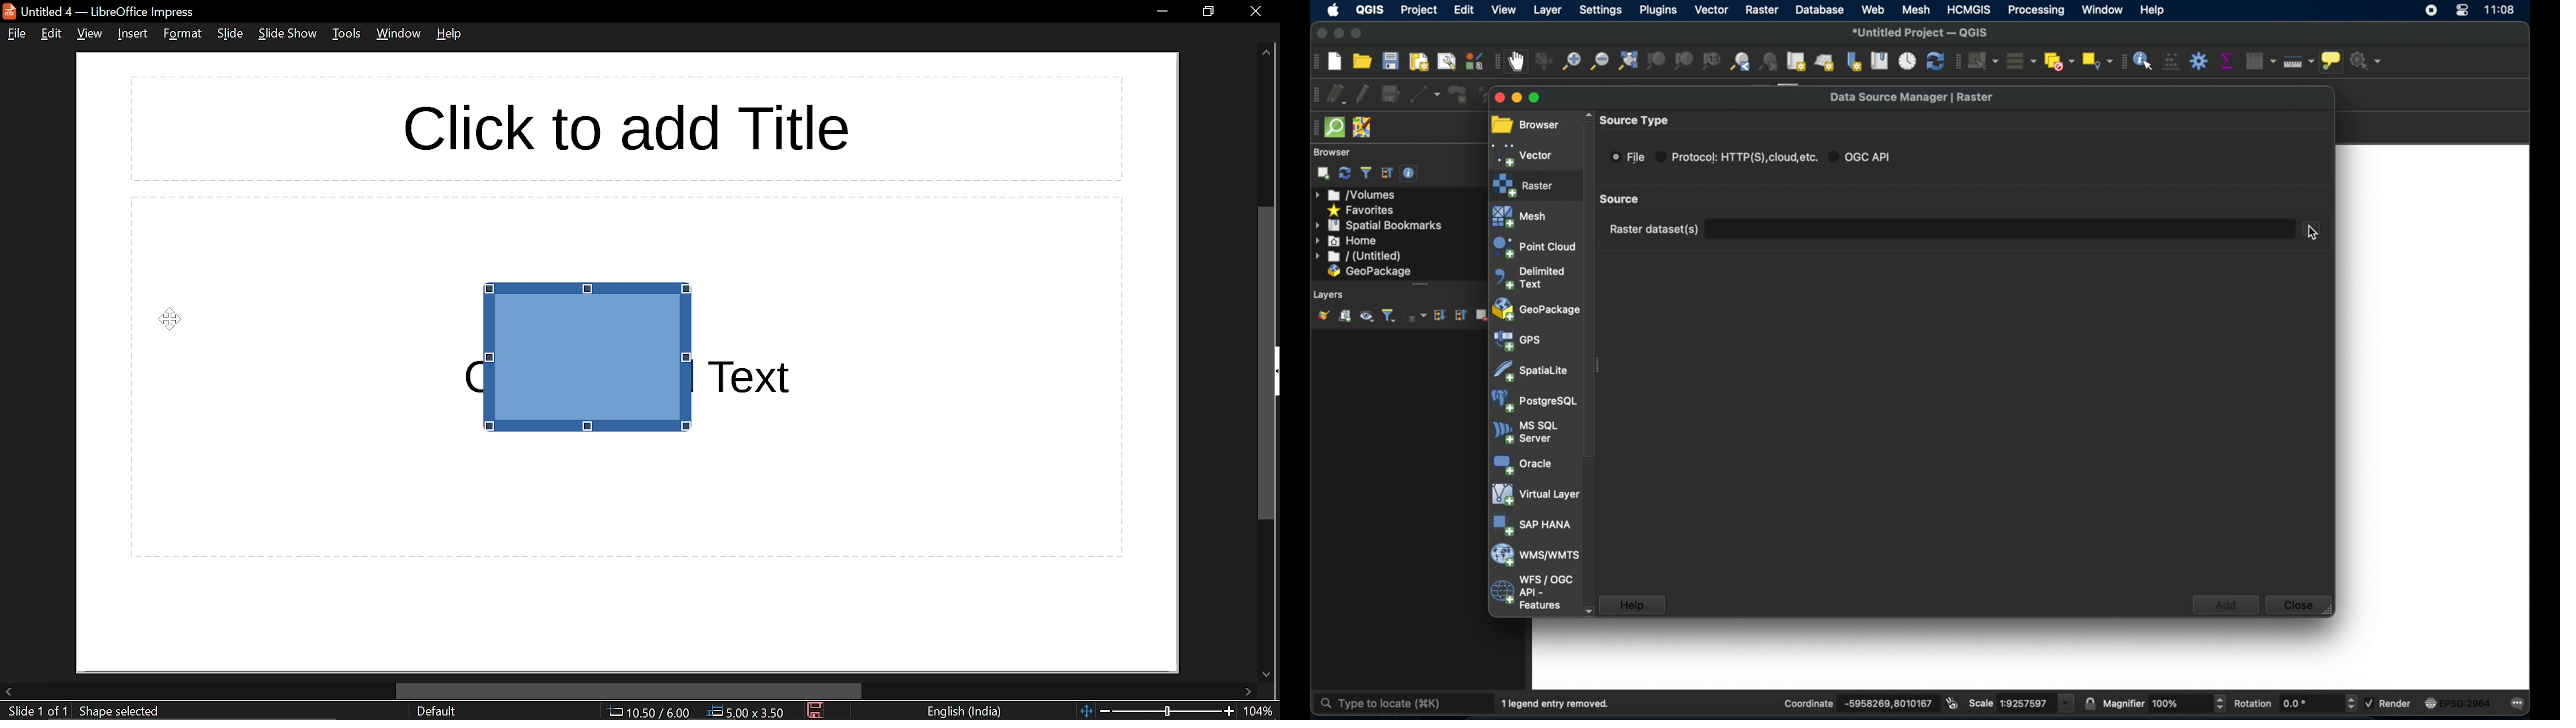 This screenshot has width=2576, height=728. What do you see at coordinates (2089, 702) in the screenshot?
I see `lock scale` at bounding box center [2089, 702].